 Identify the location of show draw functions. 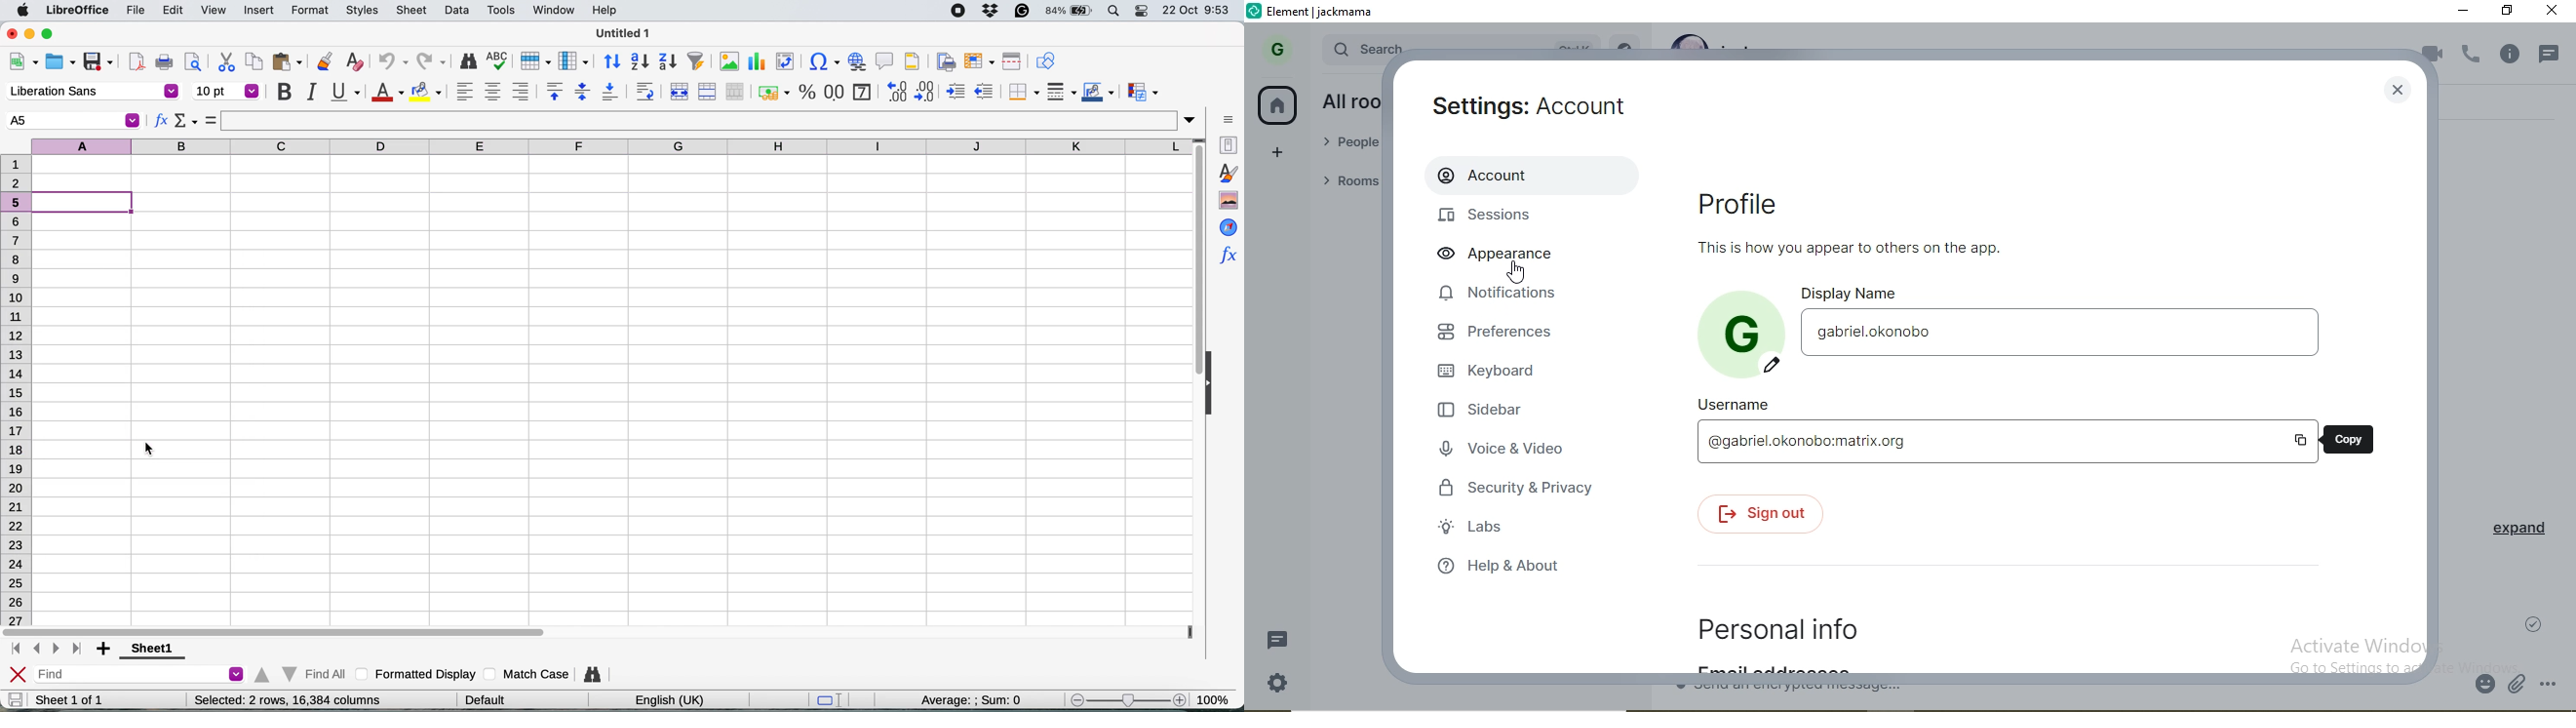
(1046, 60).